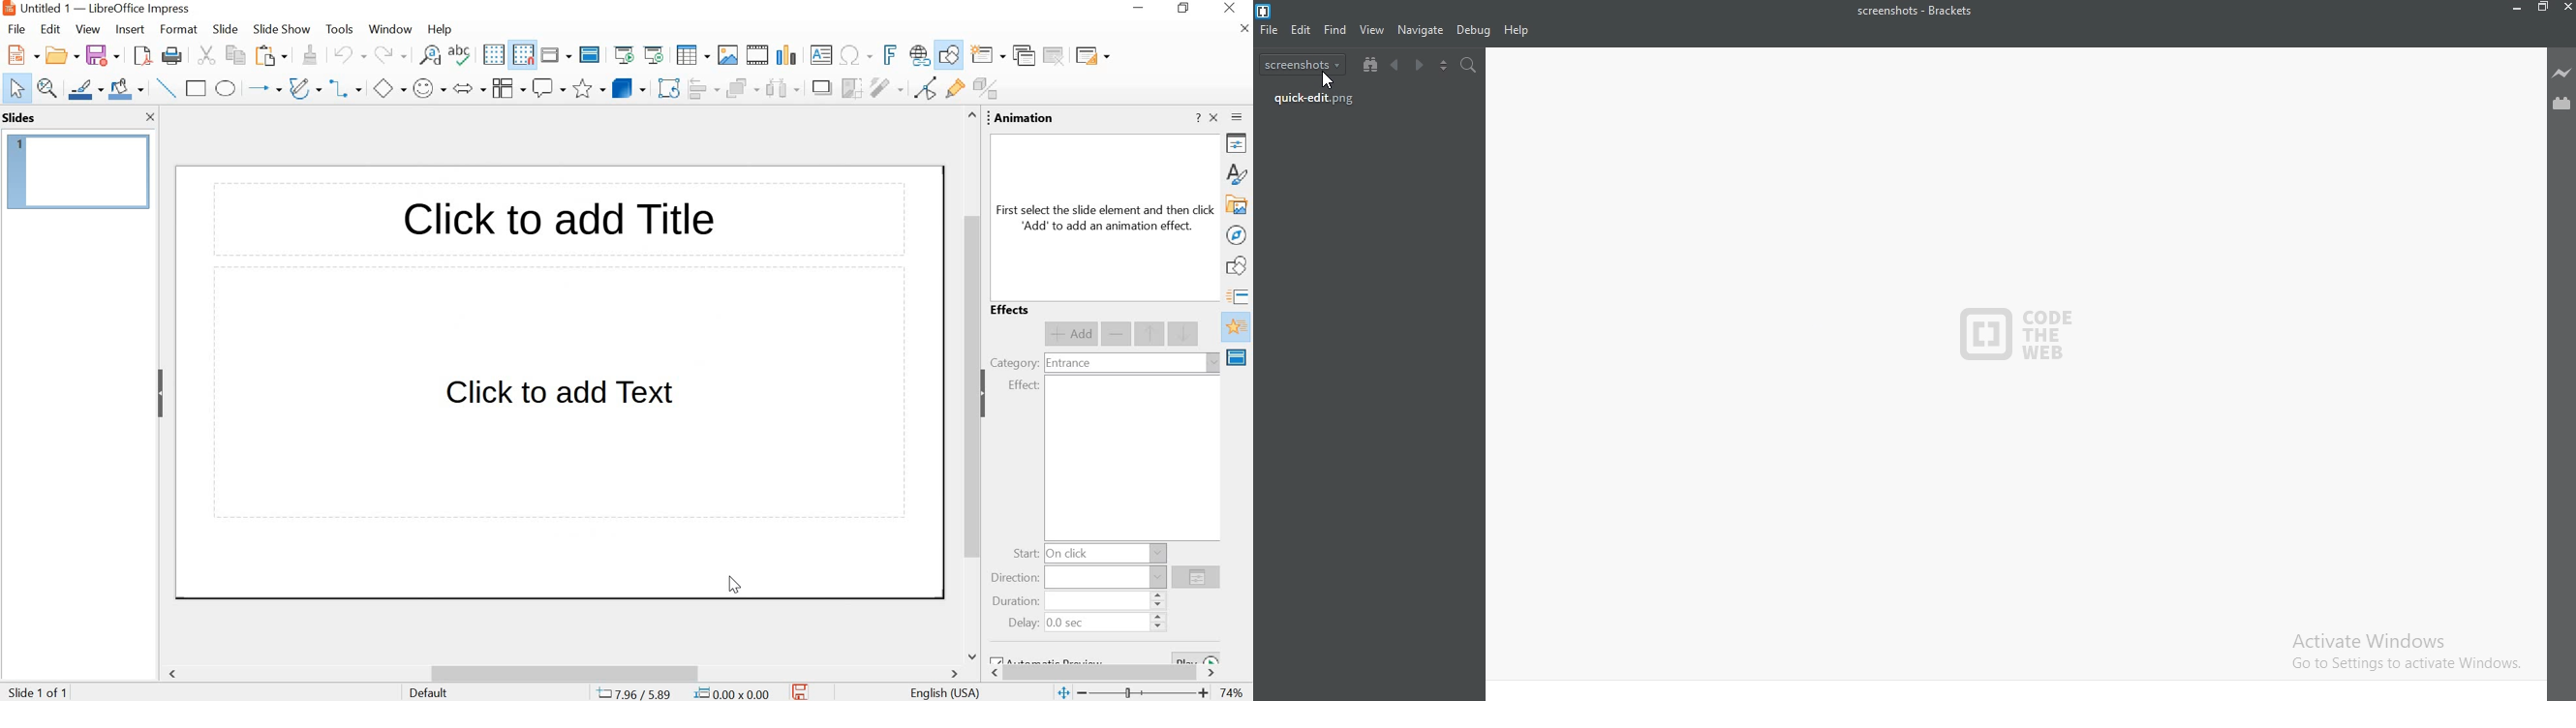 This screenshot has width=2576, height=728. Describe the element at coordinates (888, 54) in the screenshot. I see `insert fontwork text` at that location.